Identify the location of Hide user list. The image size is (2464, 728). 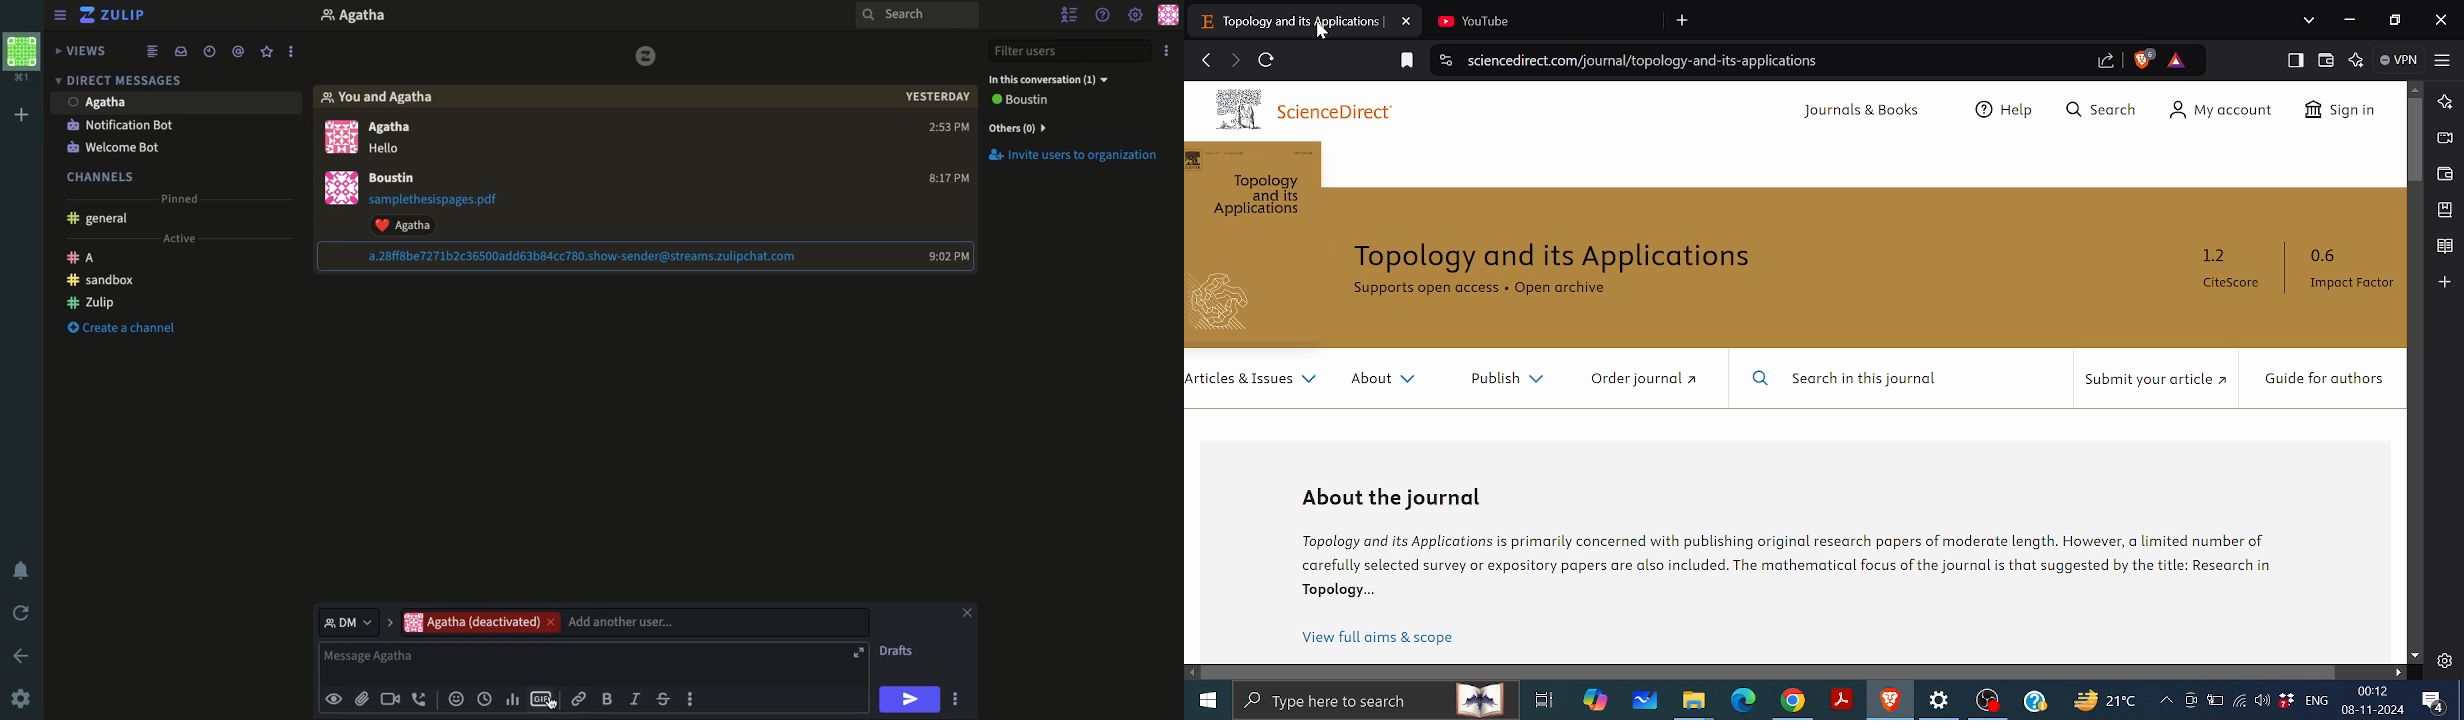
(1067, 15).